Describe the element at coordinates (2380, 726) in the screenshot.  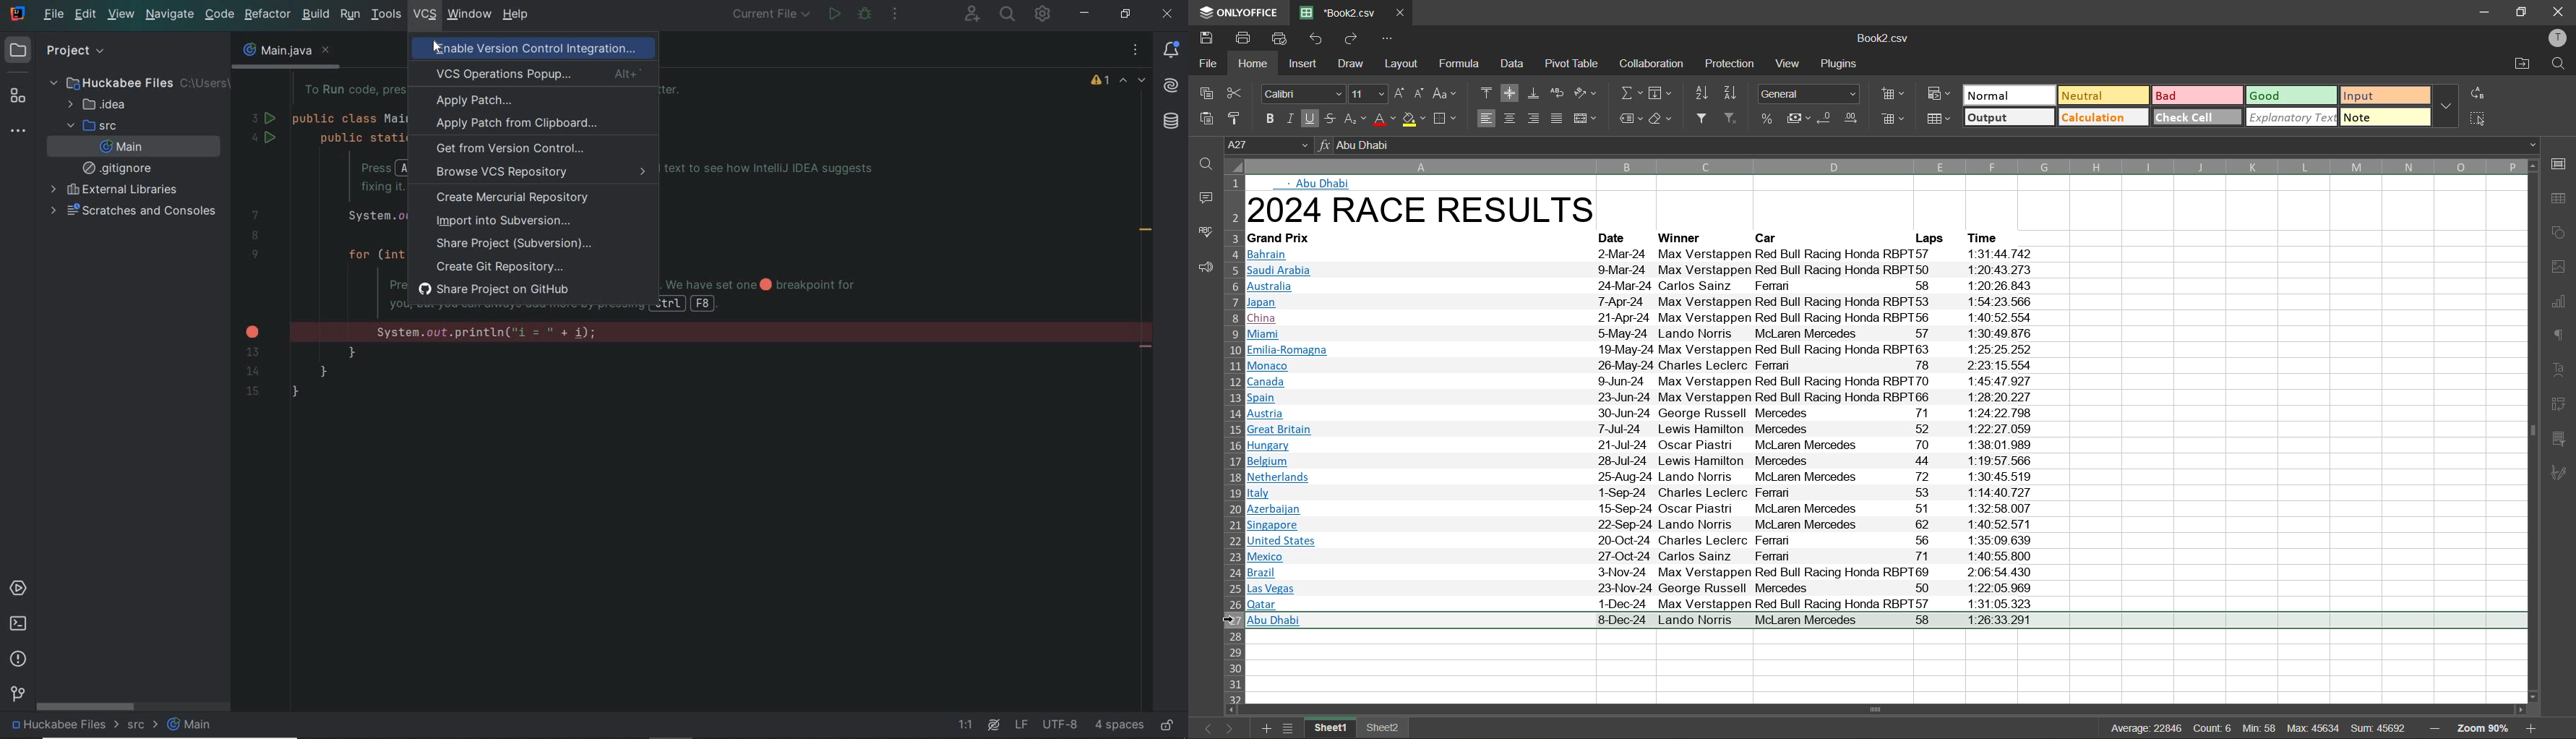
I see ` Sum 45692` at that location.